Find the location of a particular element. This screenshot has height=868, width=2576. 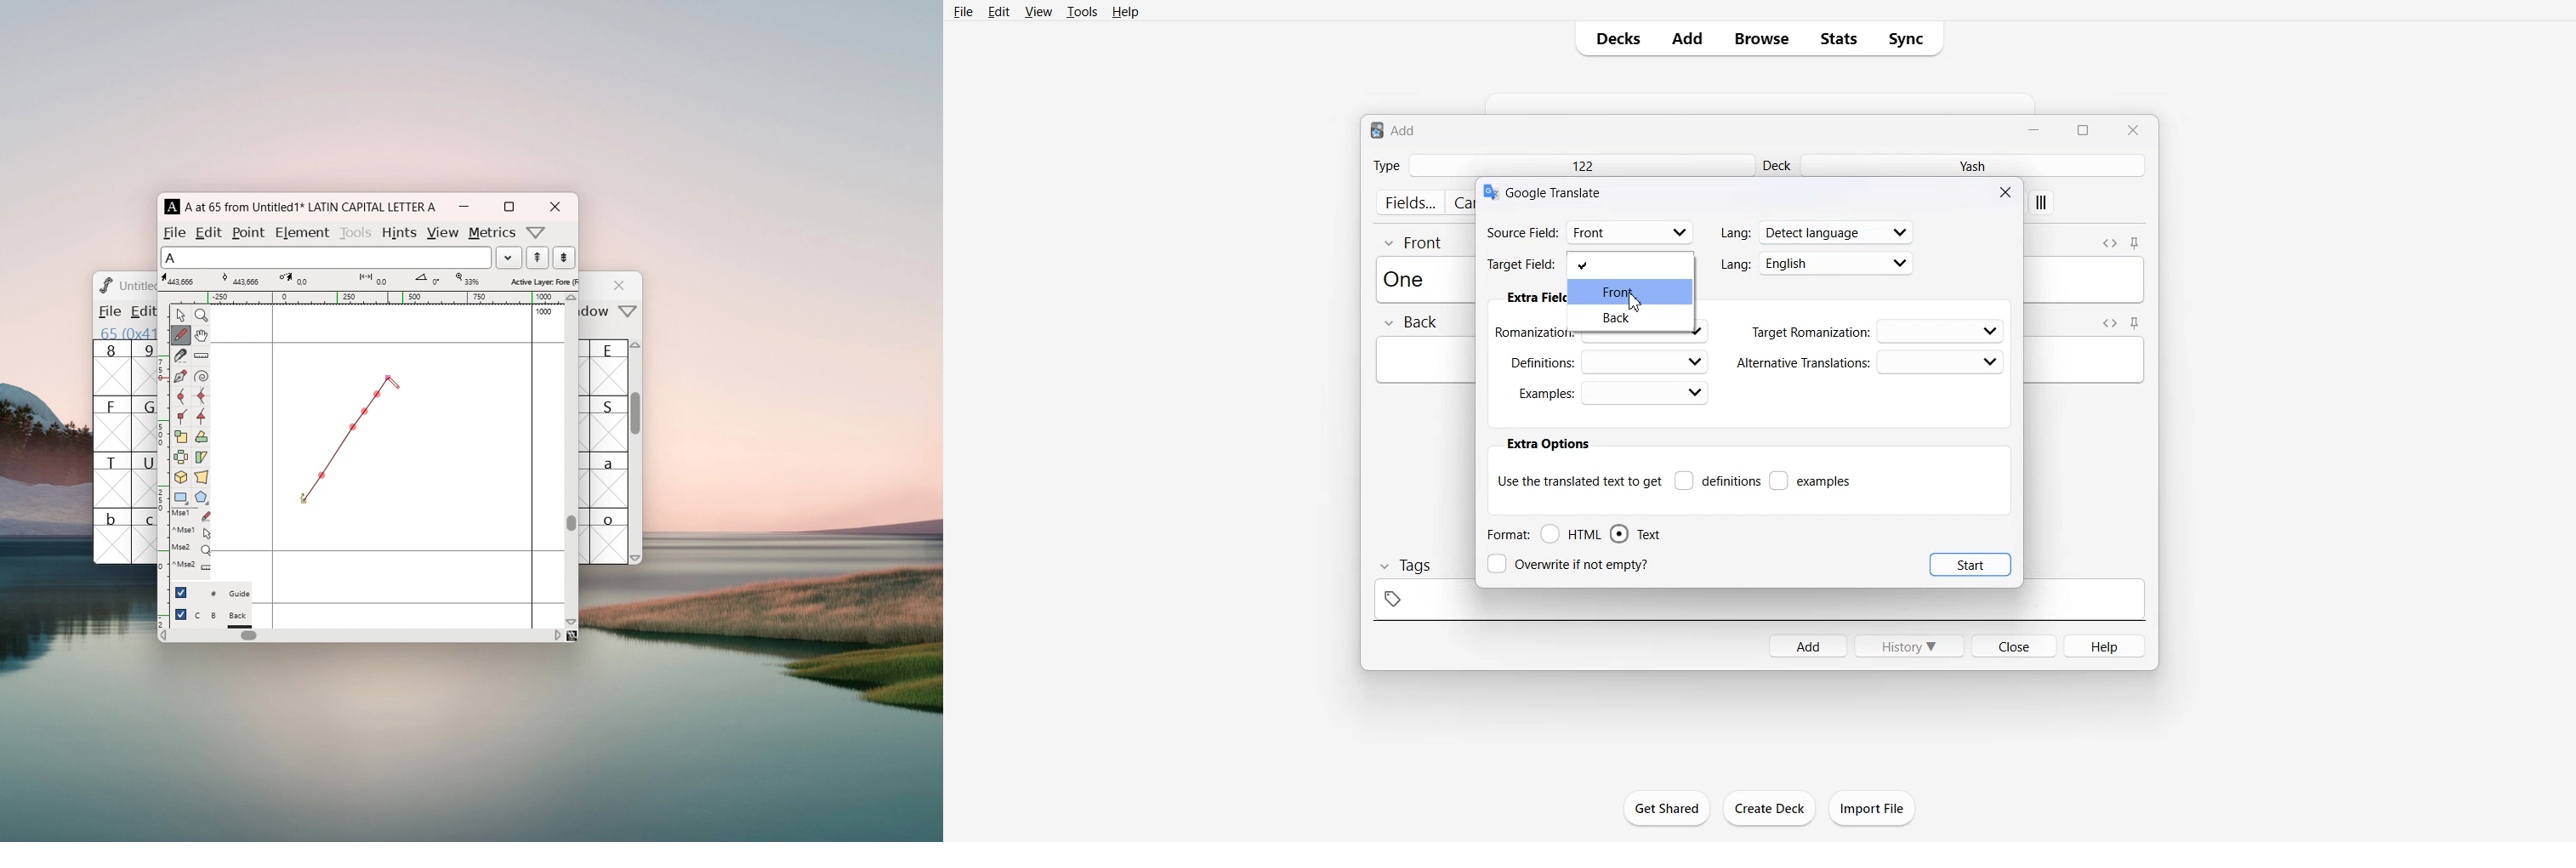

cursor coordinates is located at coordinates (180, 279).